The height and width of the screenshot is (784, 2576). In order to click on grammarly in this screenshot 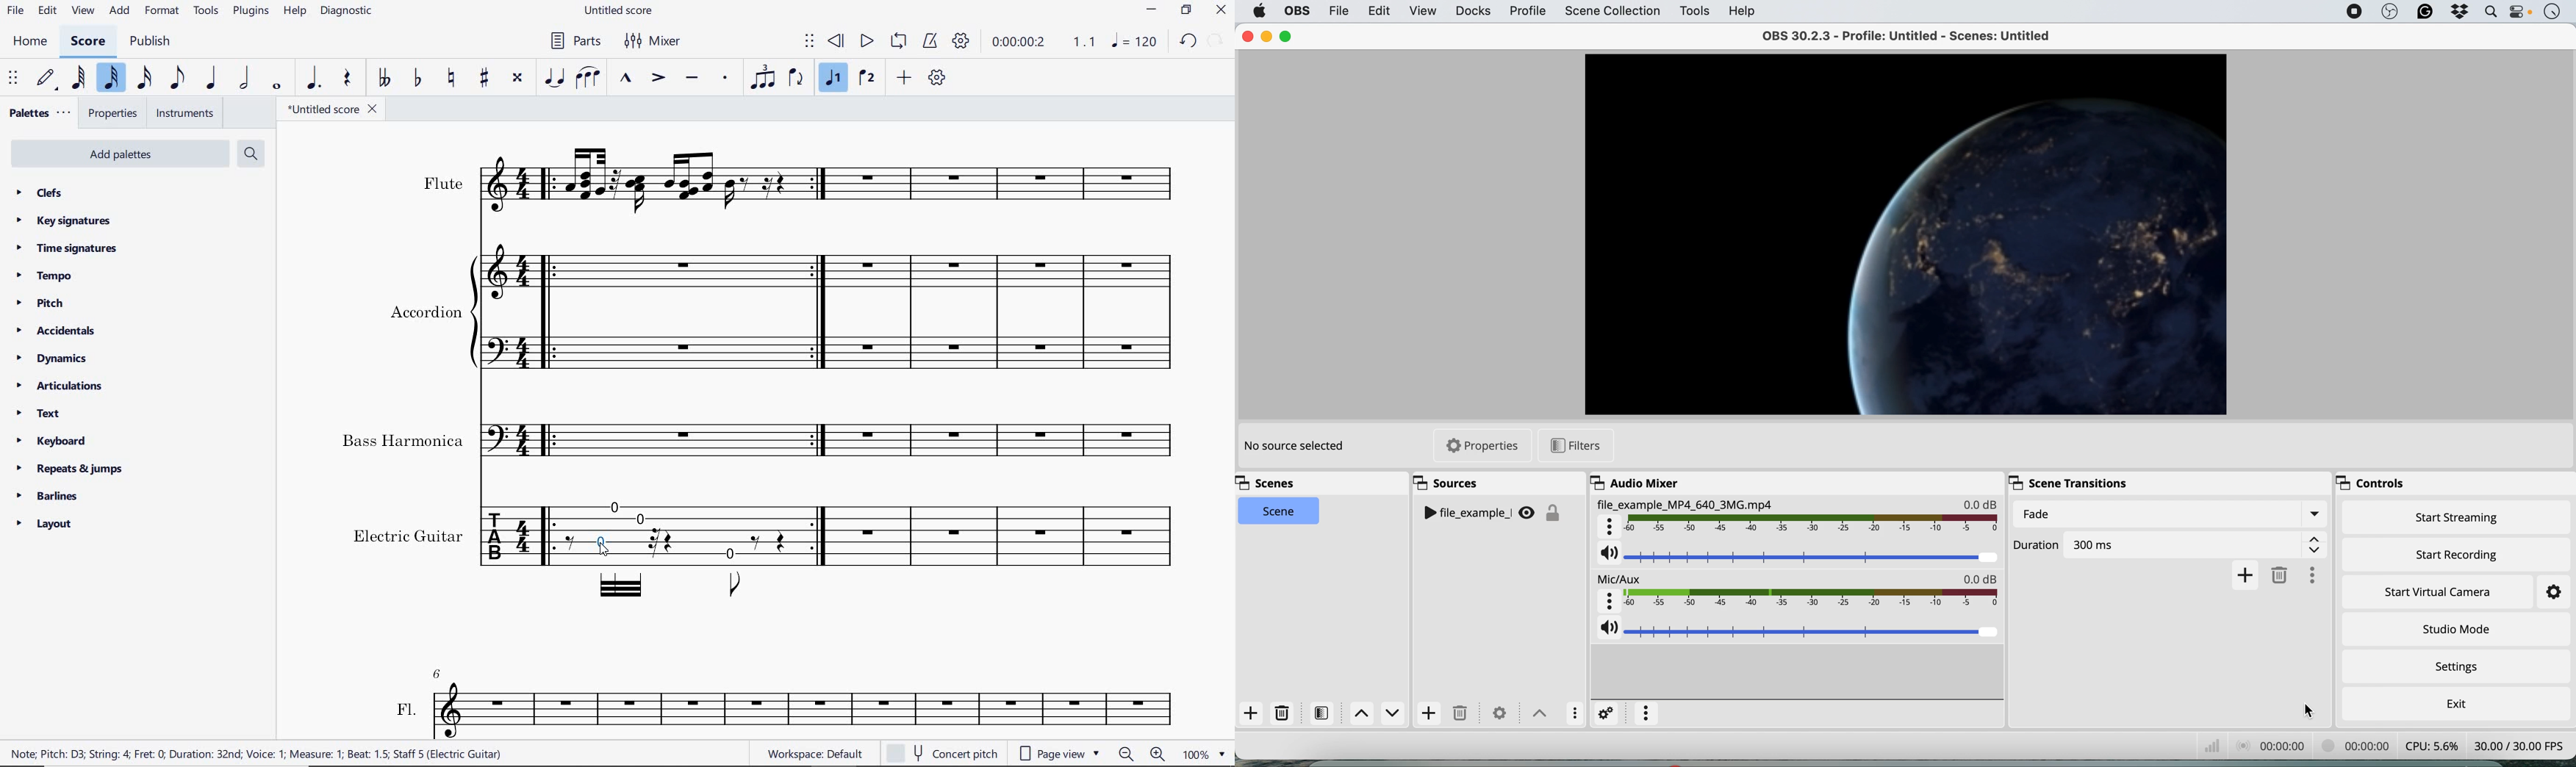, I will do `click(2424, 13)`.